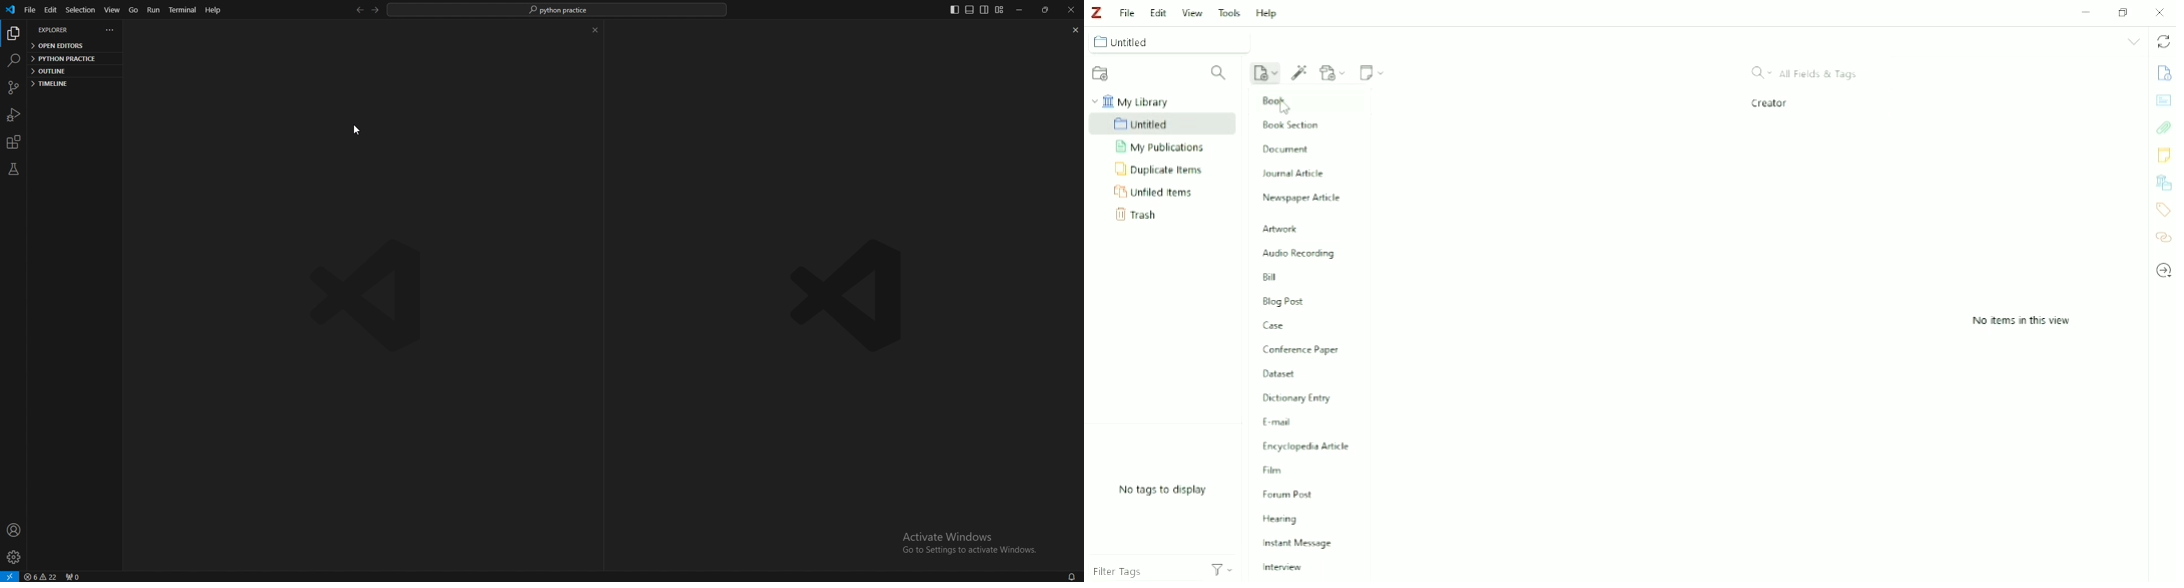 Image resolution: width=2184 pixels, height=588 pixels. What do you see at coordinates (183, 10) in the screenshot?
I see `terminal` at bounding box center [183, 10].